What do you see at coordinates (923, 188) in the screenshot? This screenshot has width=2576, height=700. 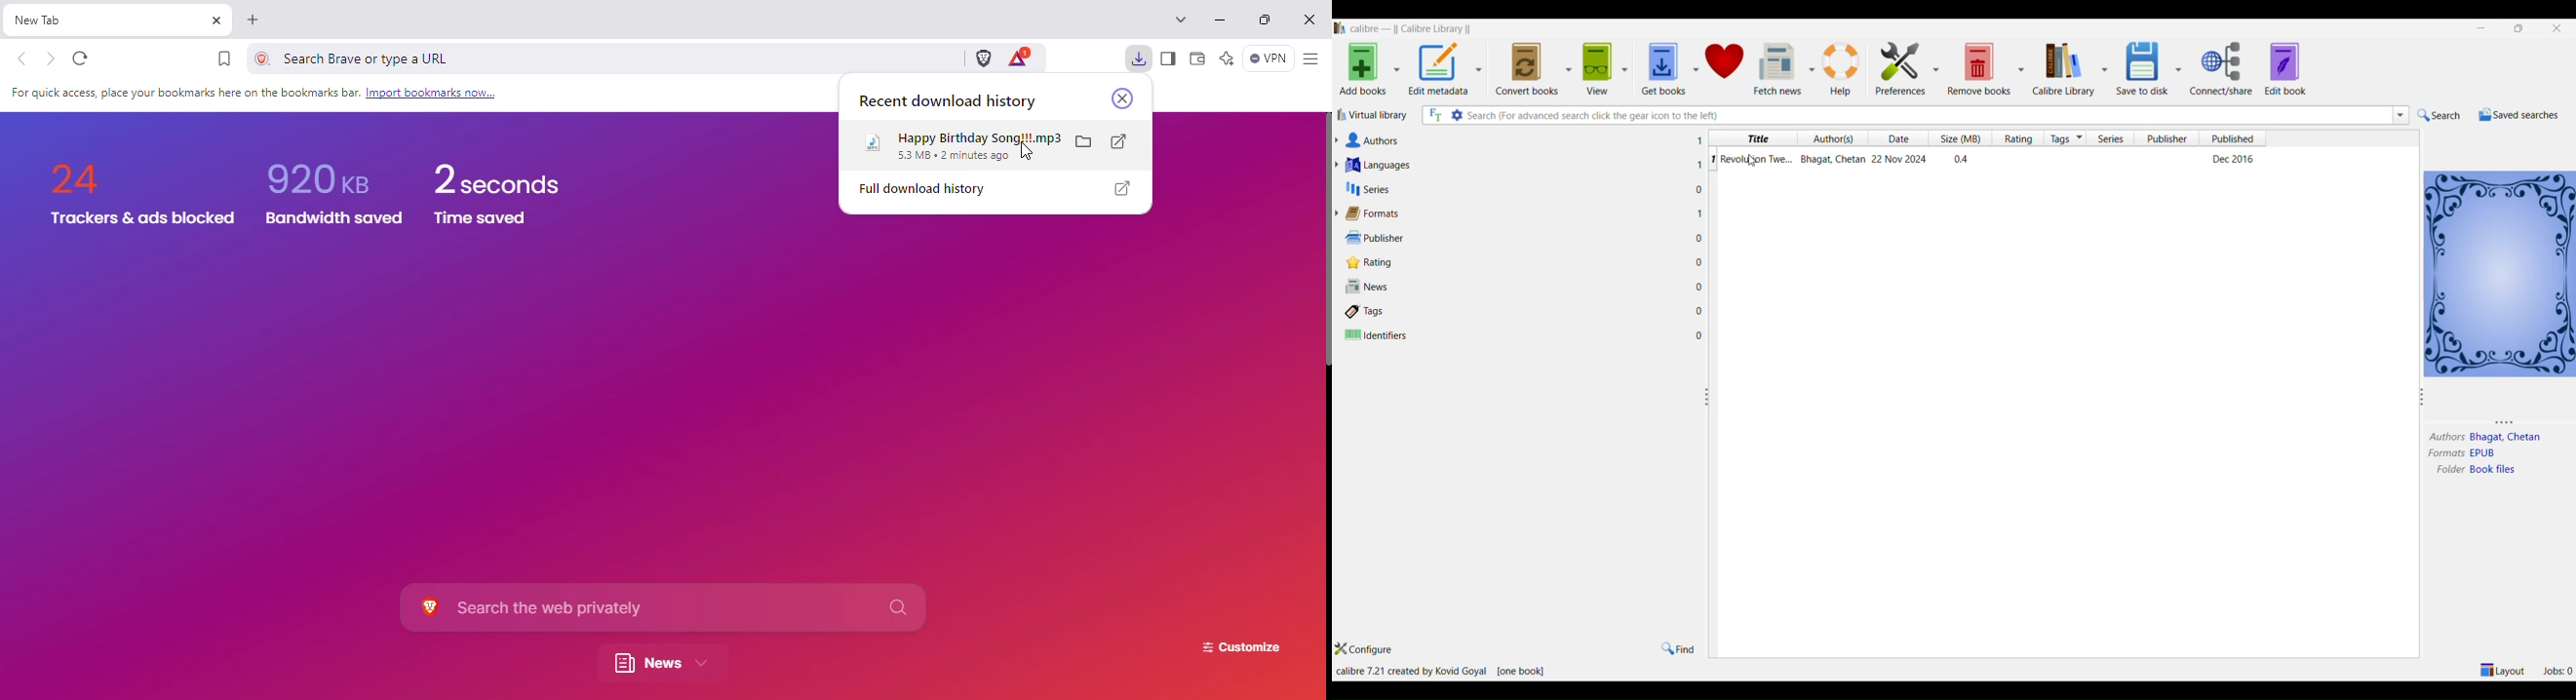 I see `full download history` at bounding box center [923, 188].